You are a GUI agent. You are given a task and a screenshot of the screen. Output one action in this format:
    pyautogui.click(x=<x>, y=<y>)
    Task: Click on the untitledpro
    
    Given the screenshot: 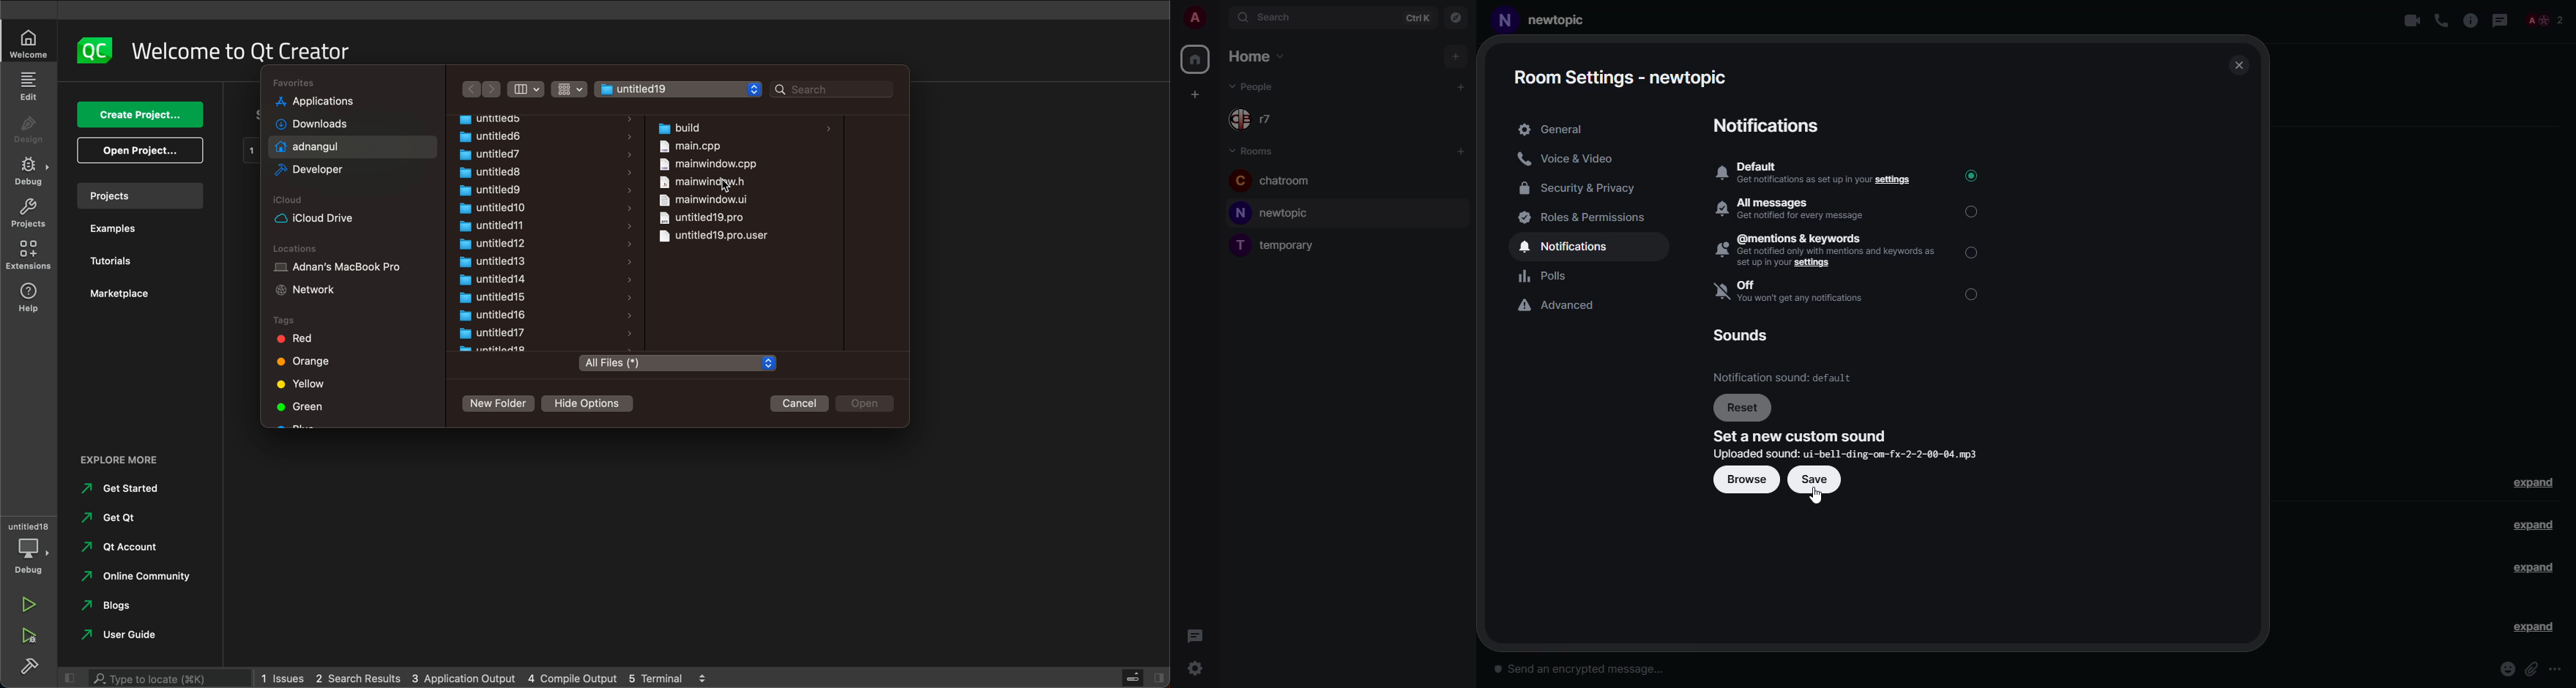 What is the action you would take?
    pyautogui.click(x=703, y=217)
    